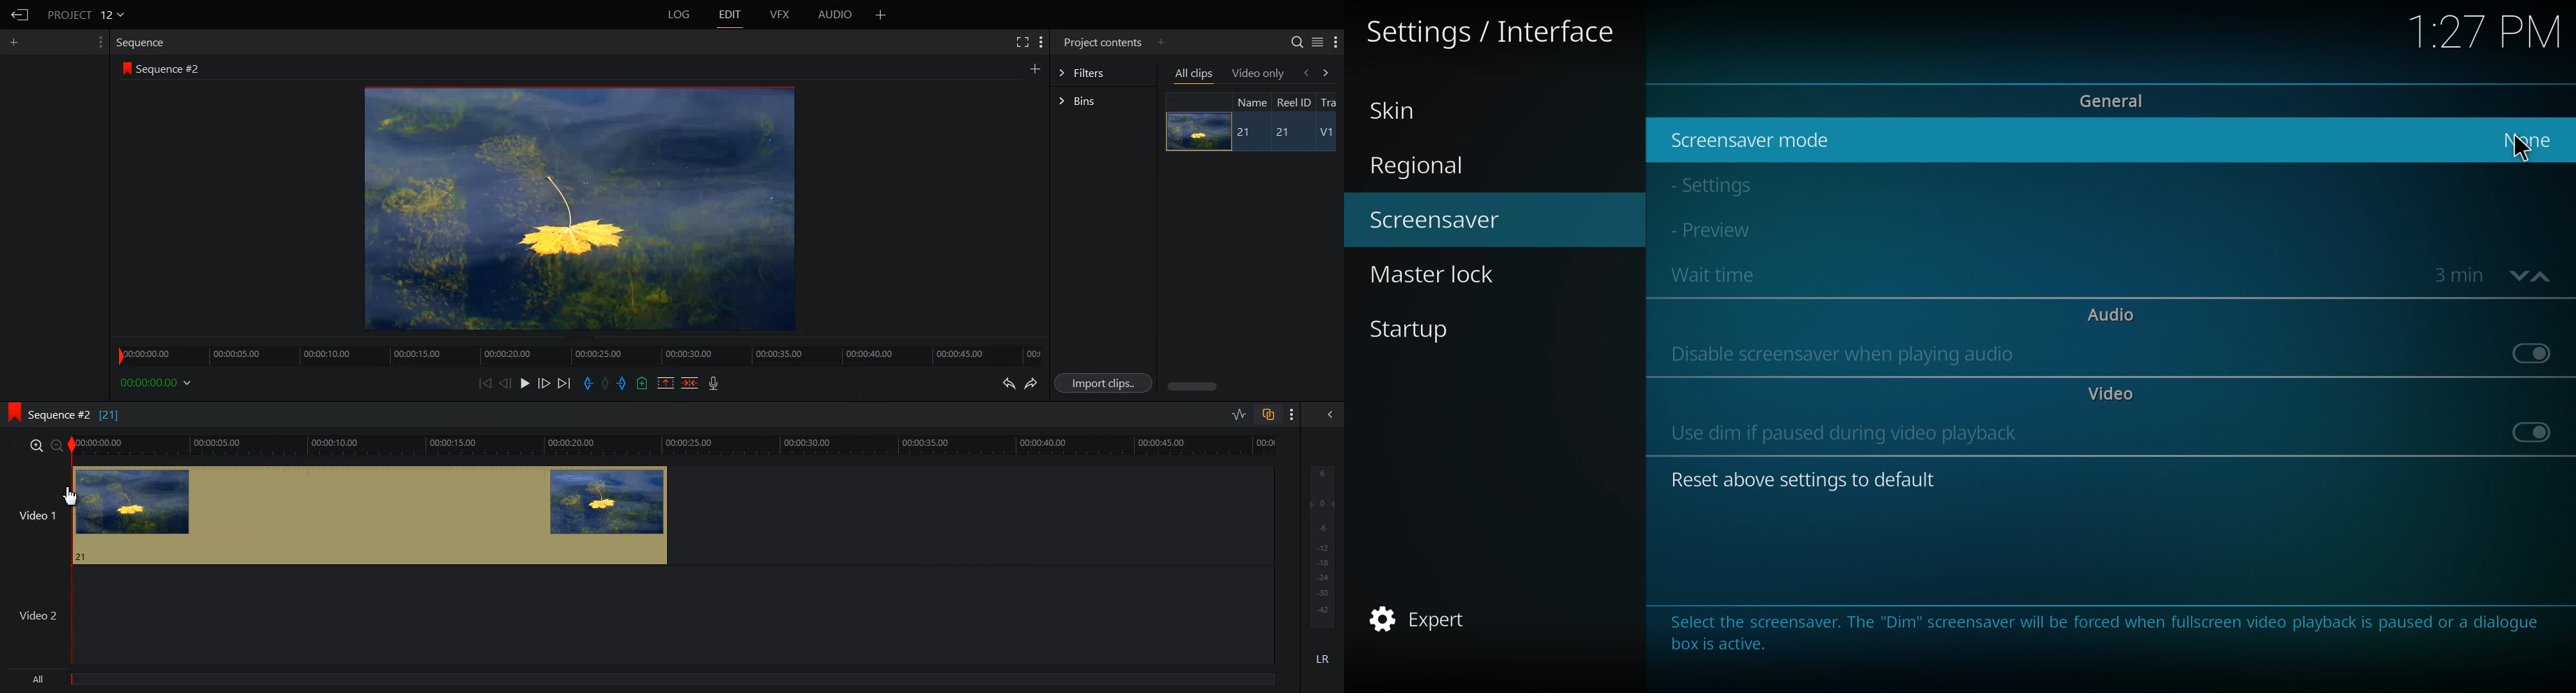 The image size is (2576, 700). I want to click on Play, so click(526, 383).